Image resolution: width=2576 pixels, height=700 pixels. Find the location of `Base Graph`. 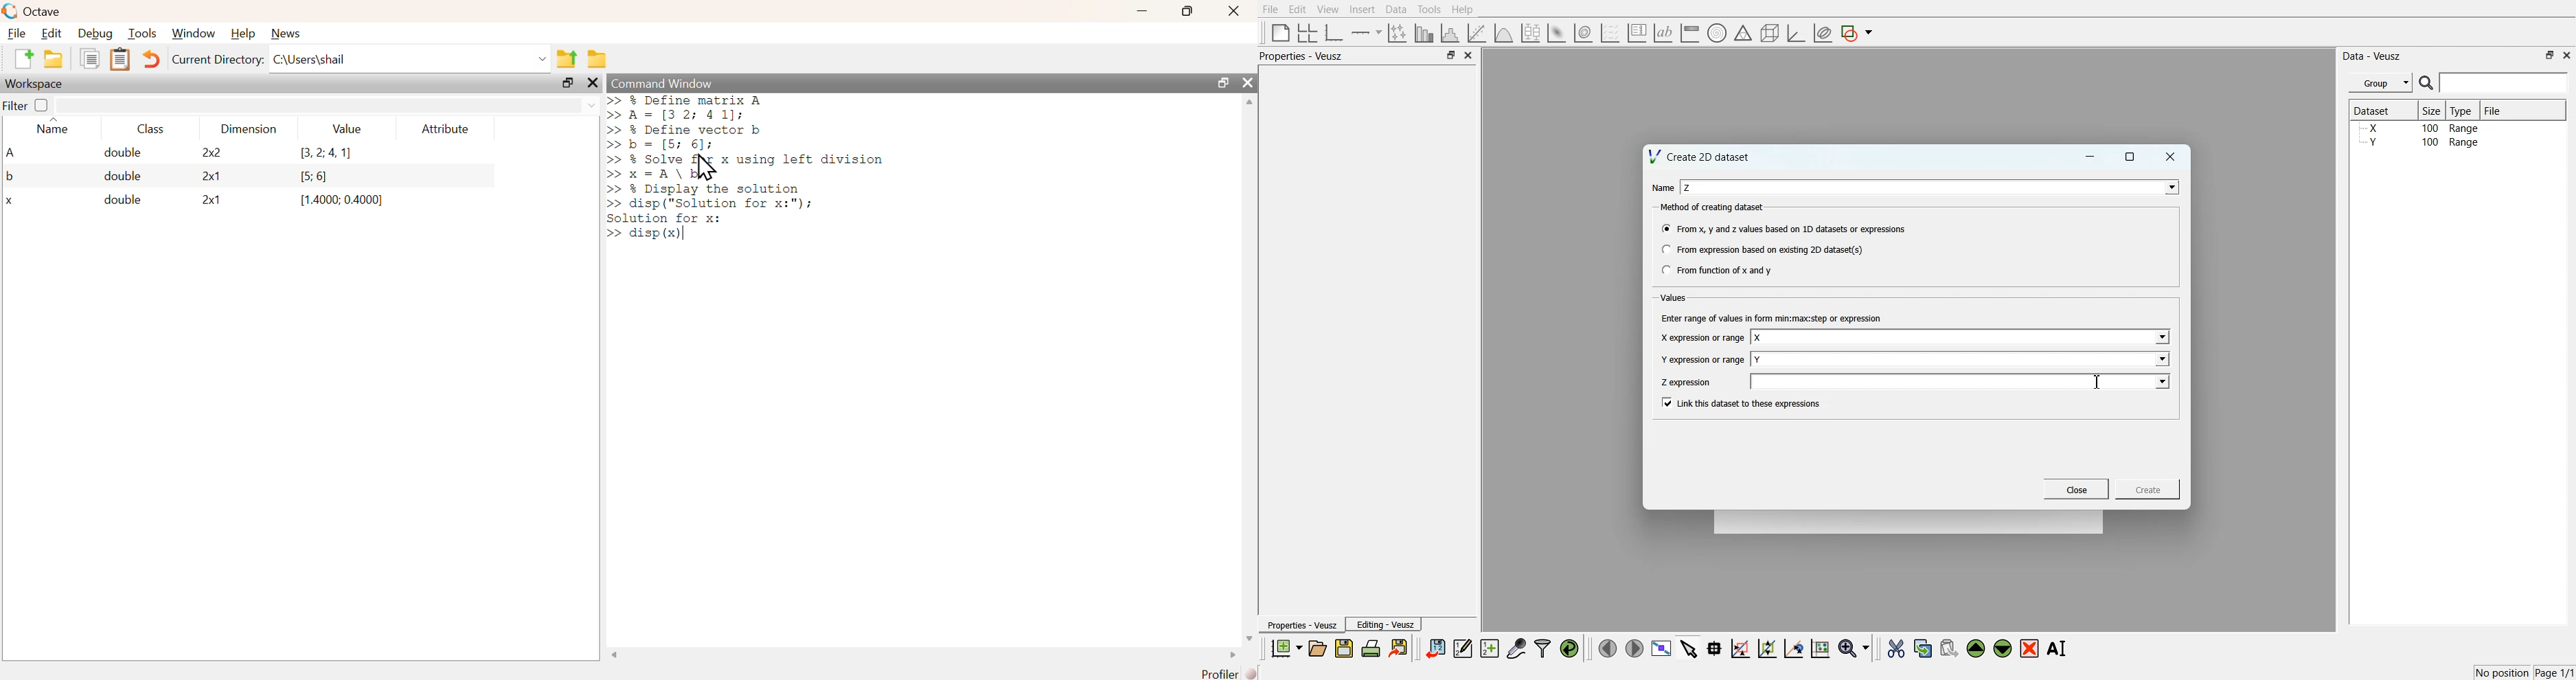

Base Graph is located at coordinates (1334, 33).